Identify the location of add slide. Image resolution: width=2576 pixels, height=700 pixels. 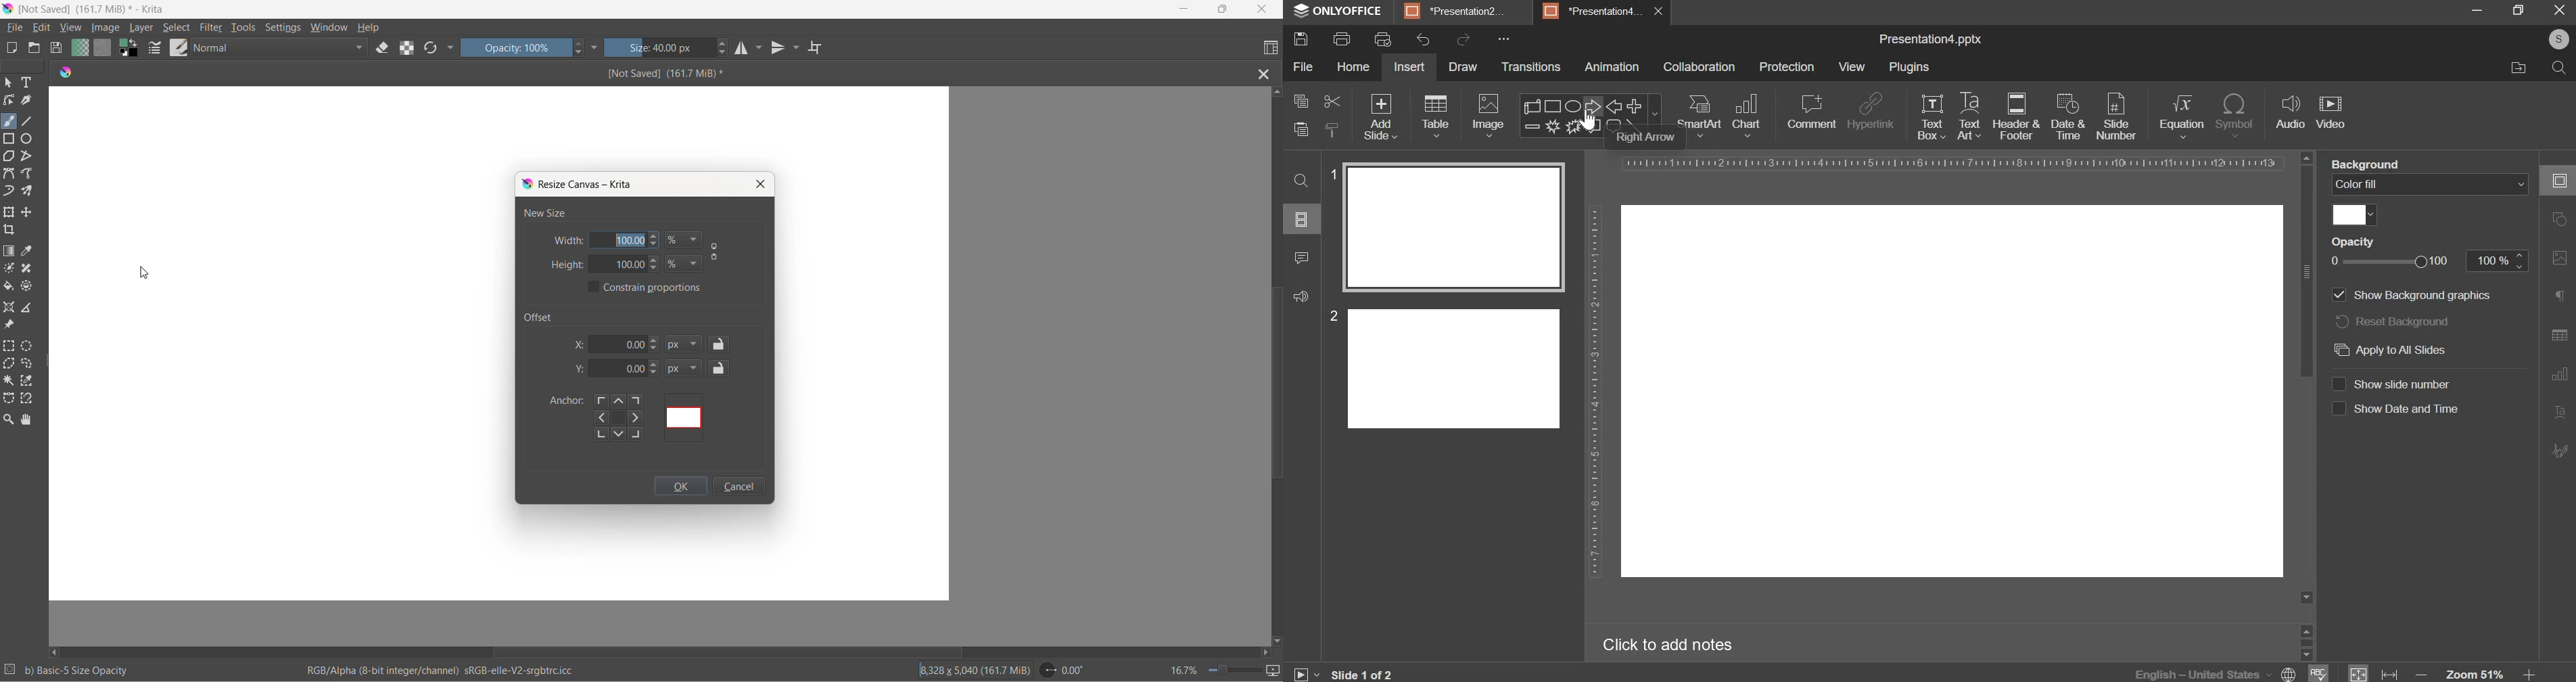
(1381, 116).